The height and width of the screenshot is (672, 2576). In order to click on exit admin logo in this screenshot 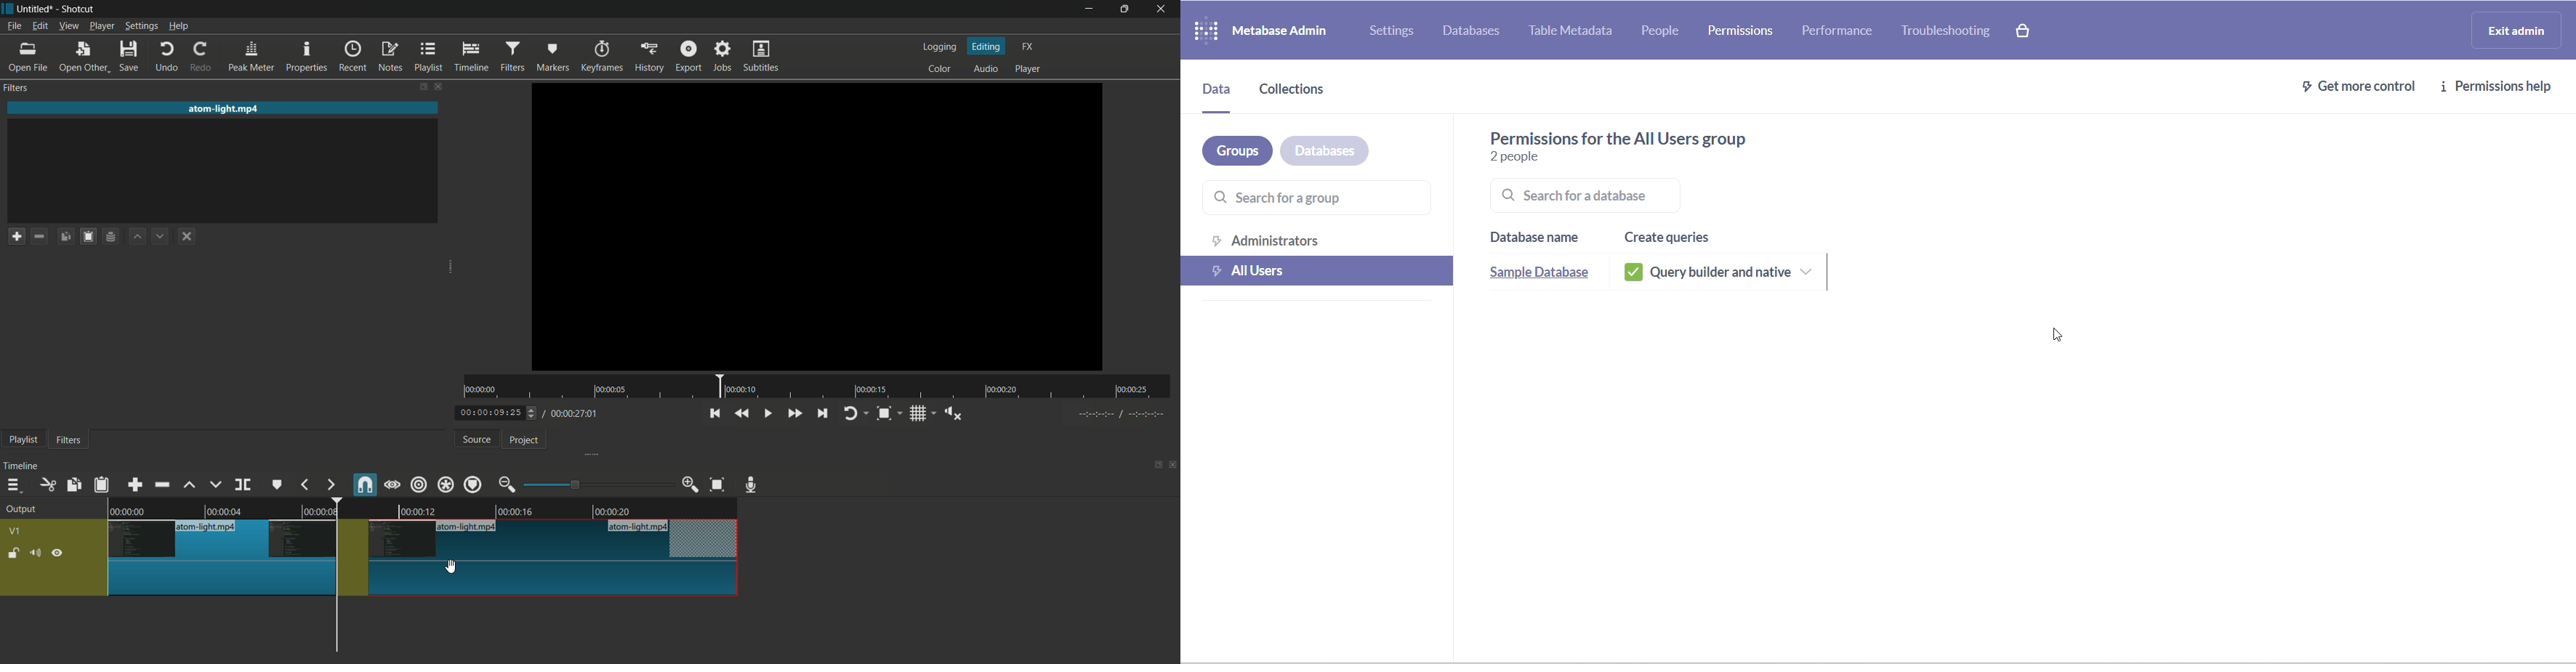, I will do `click(2521, 32)`.